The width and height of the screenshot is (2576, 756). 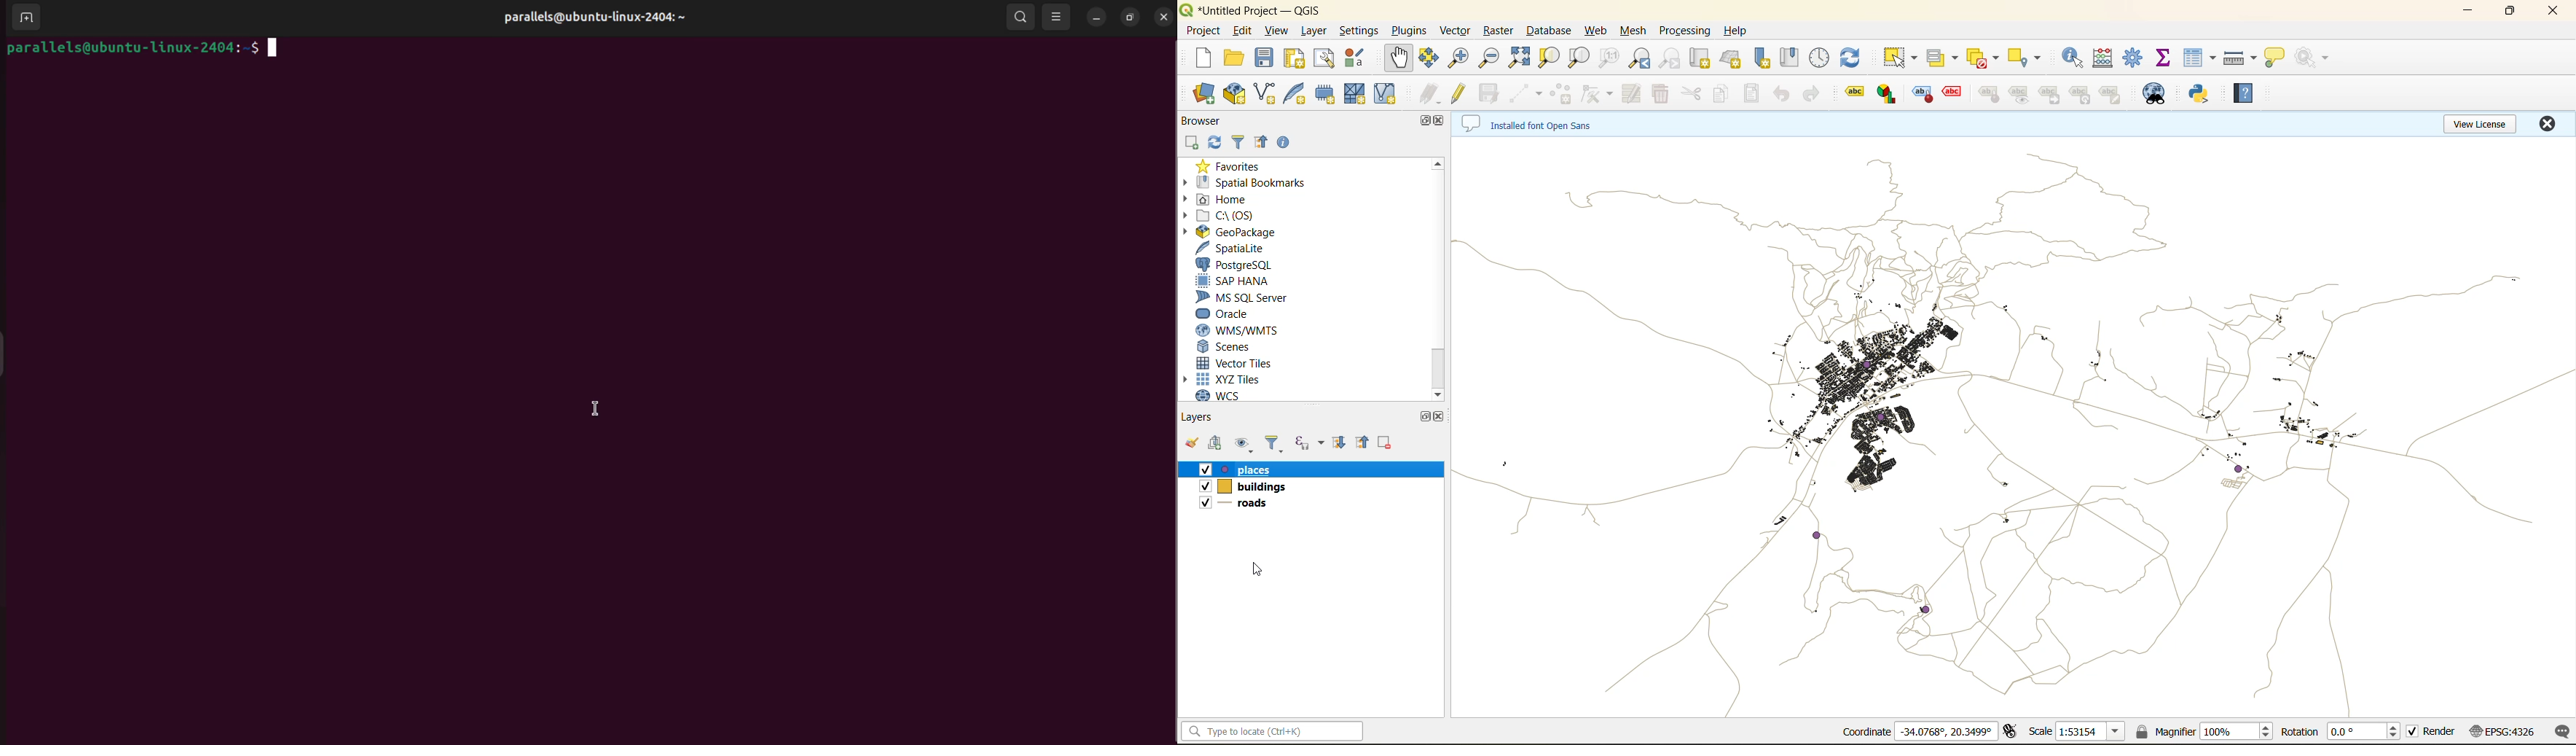 I want to click on open, so click(x=1233, y=58).